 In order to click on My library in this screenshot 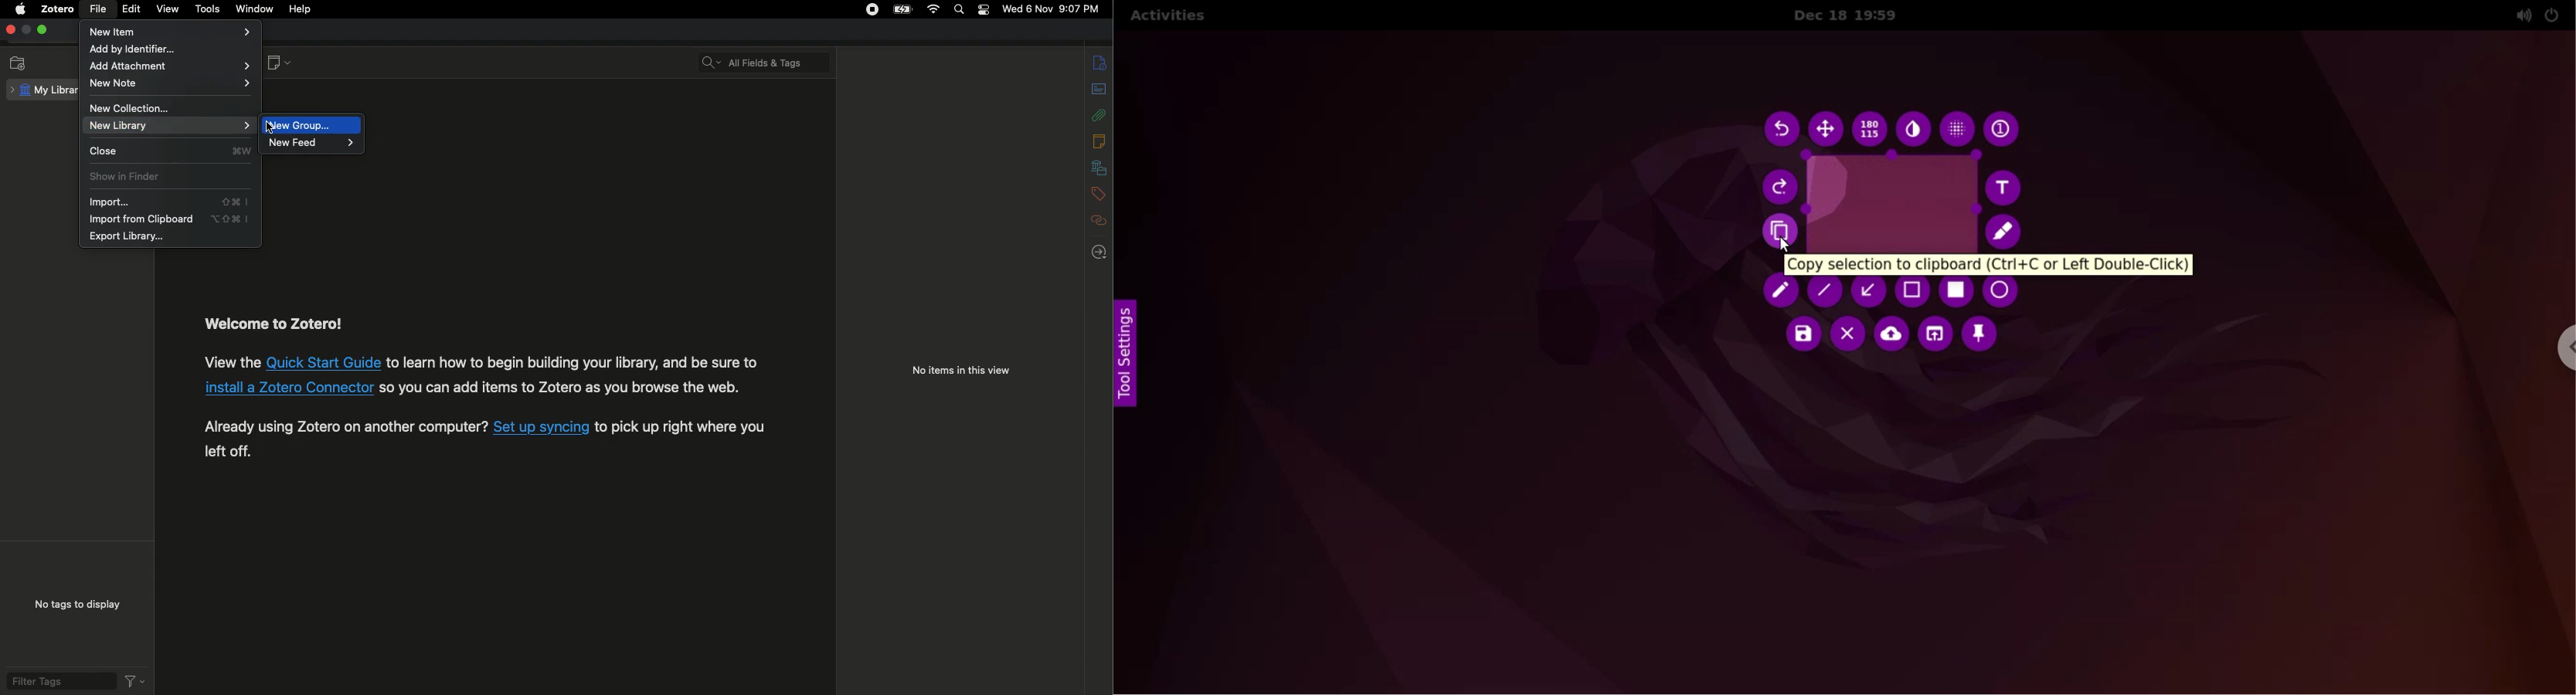, I will do `click(44, 90)`.